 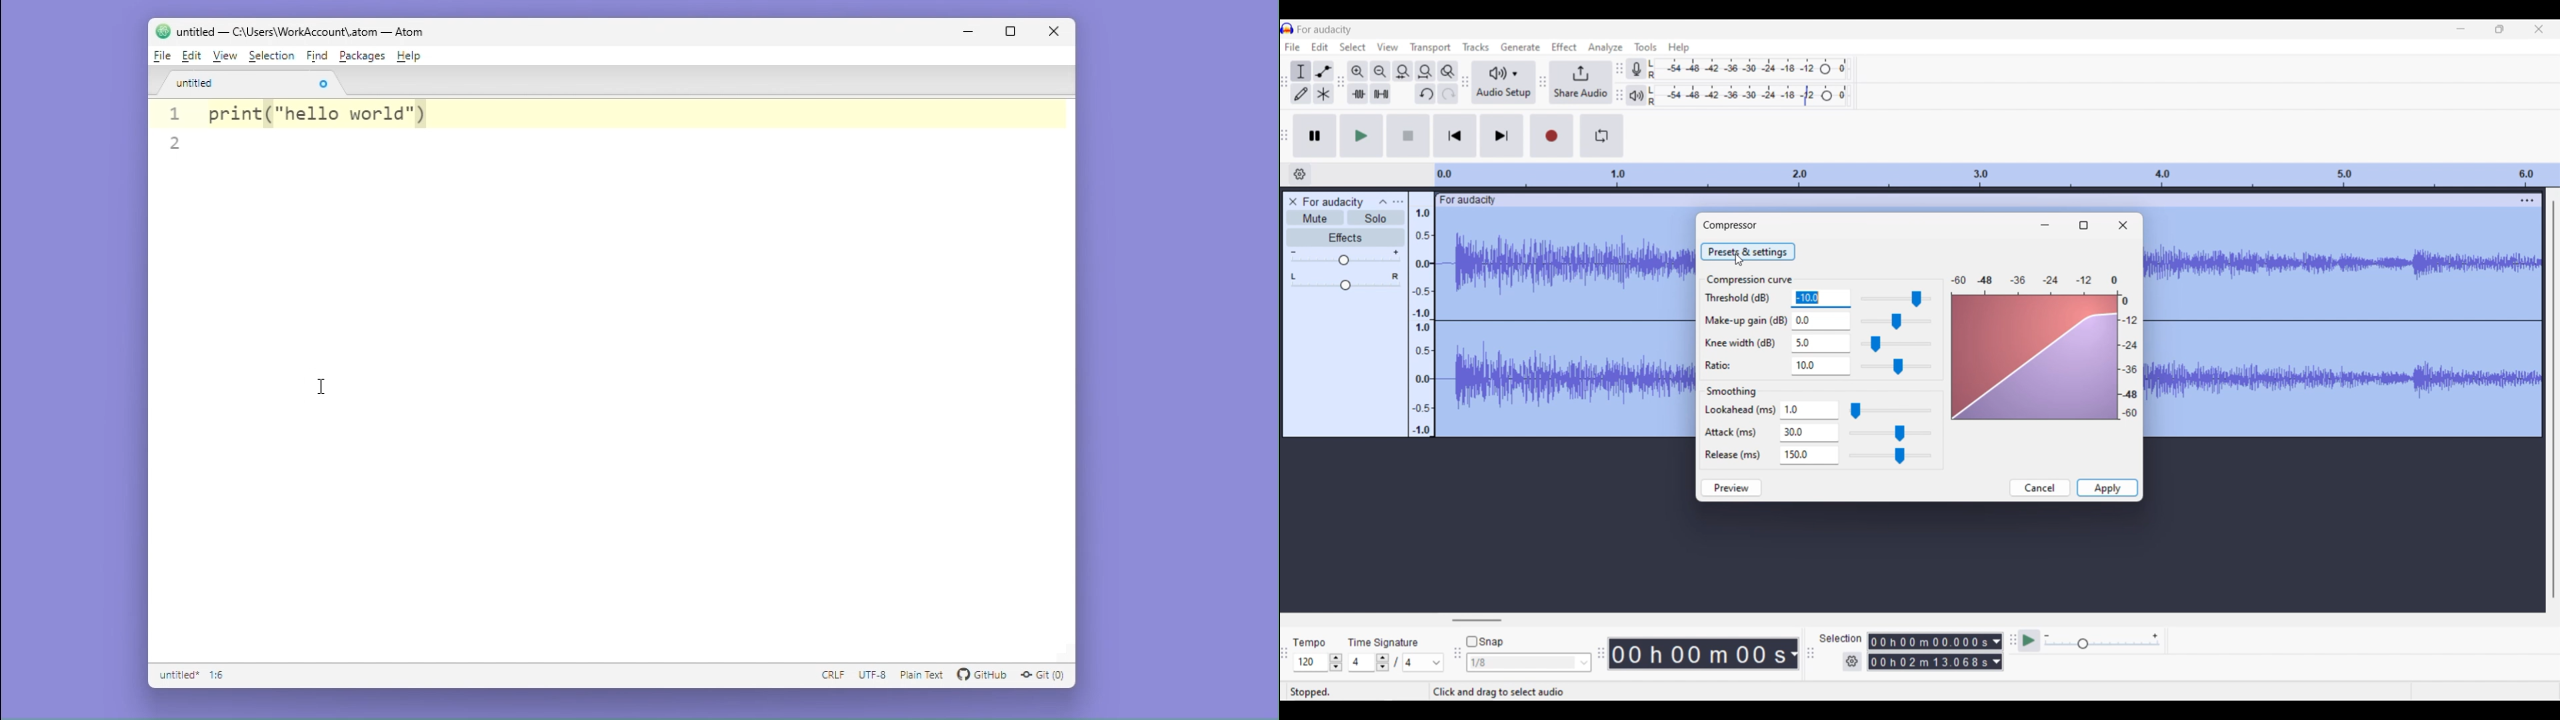 What do you see at coordinates (873, 677) in the screenshot?
I see `UTF-8` at bounding box center [873, 677].